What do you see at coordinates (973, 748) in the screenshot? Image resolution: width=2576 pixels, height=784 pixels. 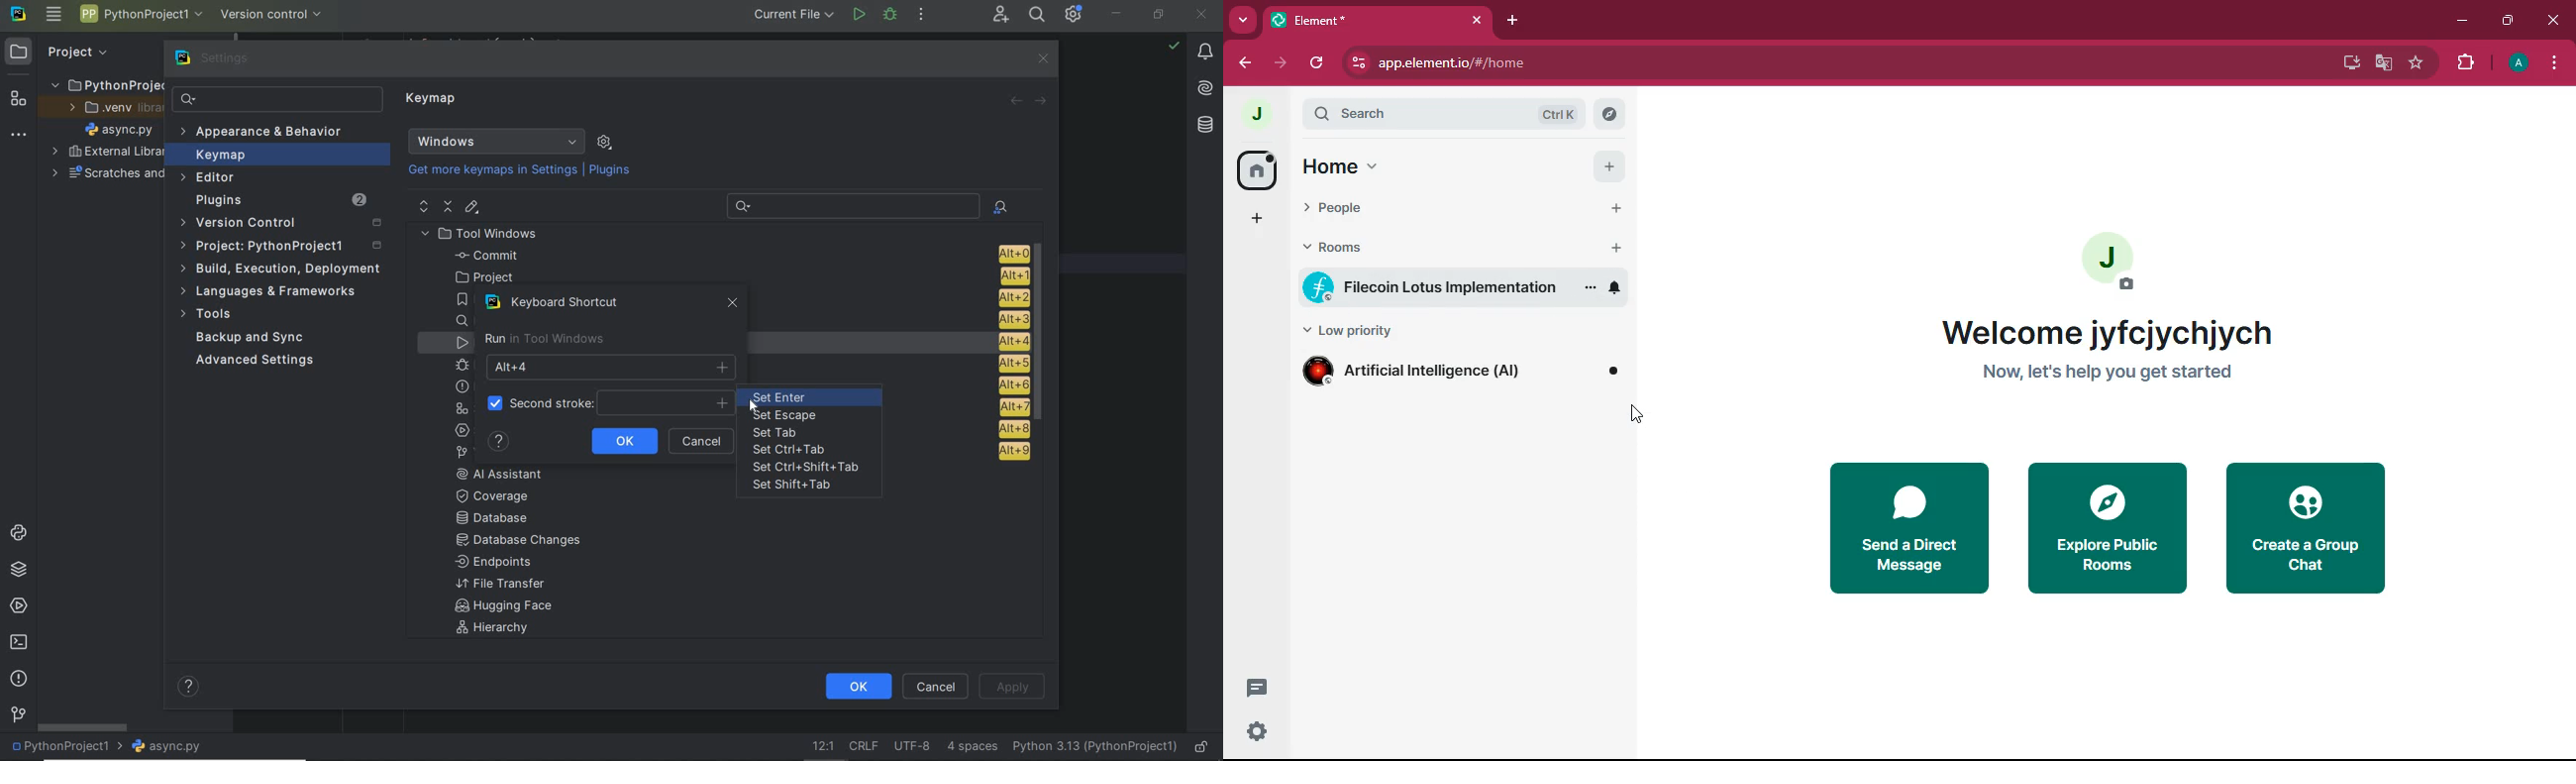 I see `Indent` at bounding box center [973, 748].